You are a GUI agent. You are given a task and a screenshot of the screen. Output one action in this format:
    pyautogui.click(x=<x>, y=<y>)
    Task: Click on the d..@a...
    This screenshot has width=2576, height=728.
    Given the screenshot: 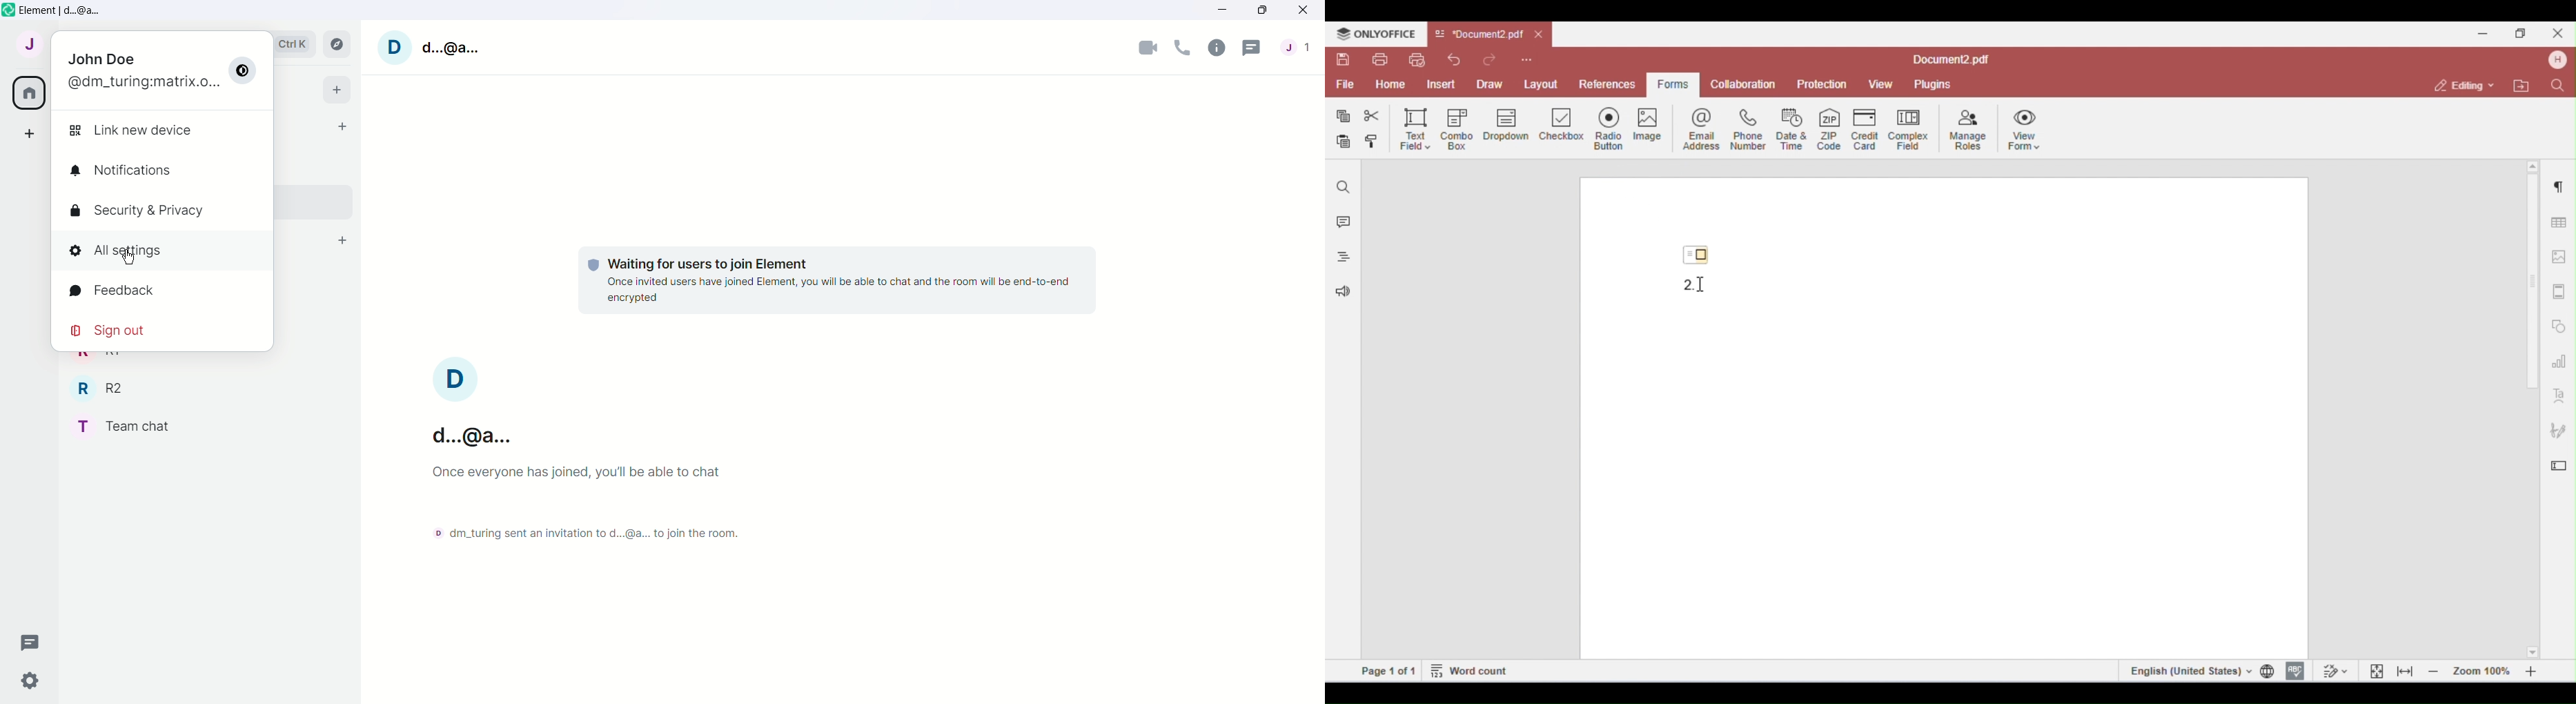 What is the action you would take?
    pyautogui.click(x=472, y=437)
    